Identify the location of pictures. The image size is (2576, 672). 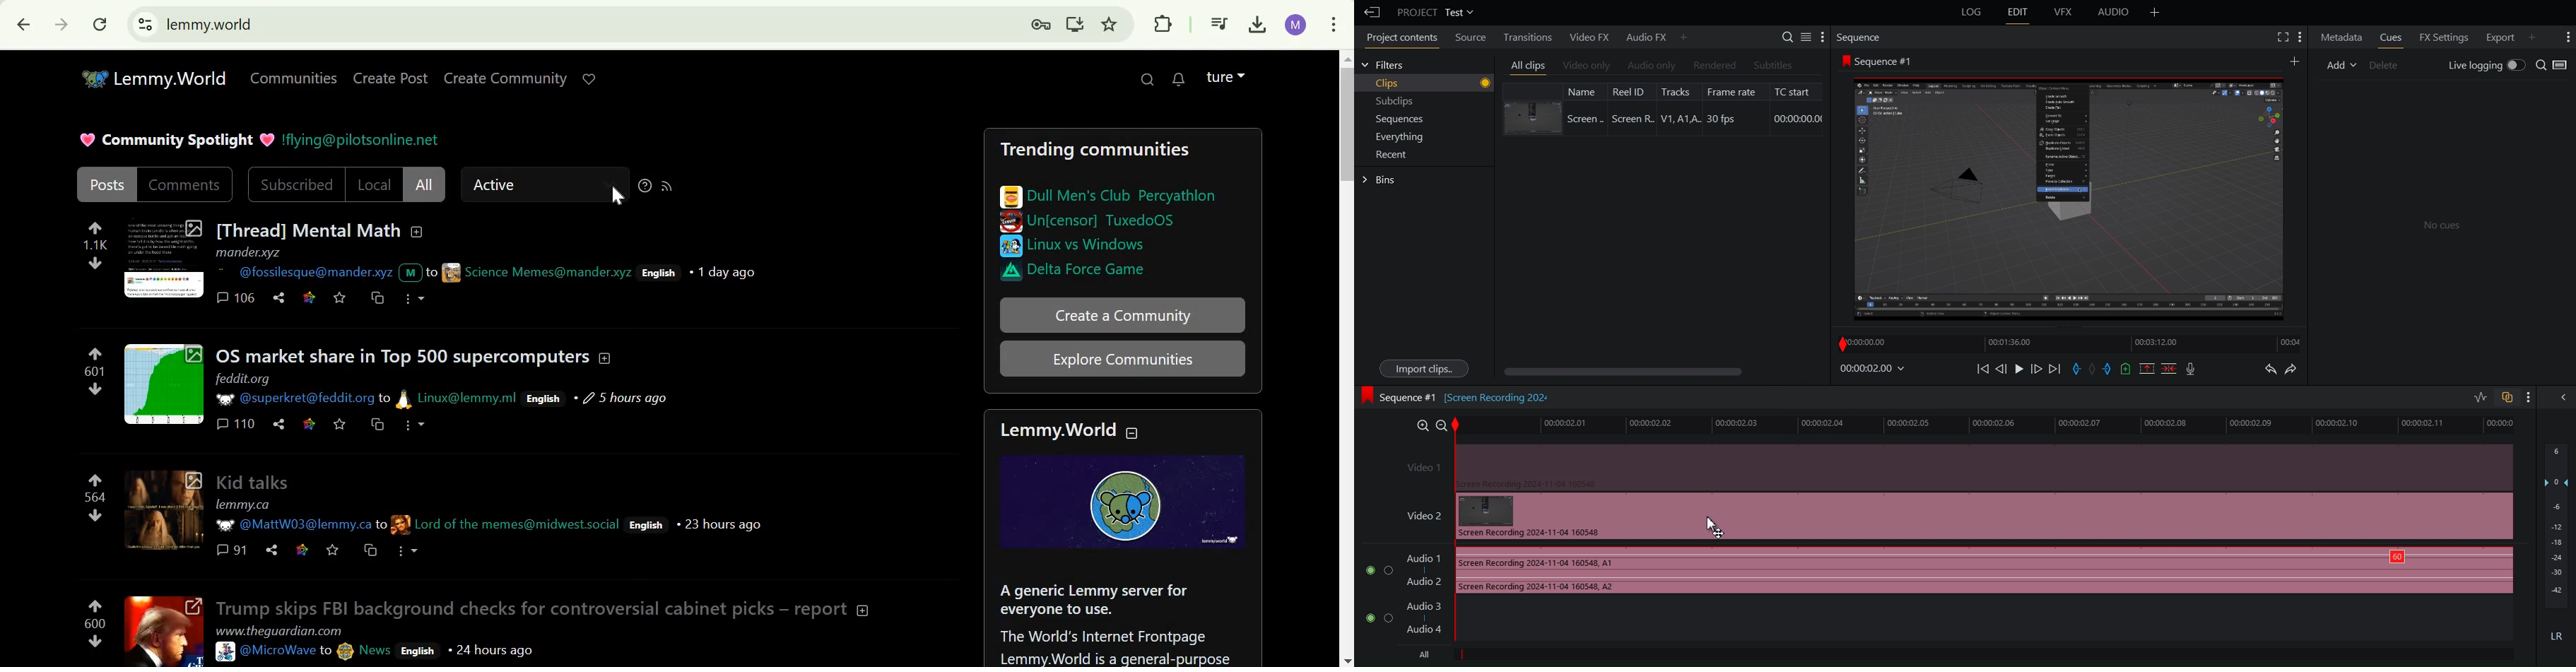
(1007, 192).